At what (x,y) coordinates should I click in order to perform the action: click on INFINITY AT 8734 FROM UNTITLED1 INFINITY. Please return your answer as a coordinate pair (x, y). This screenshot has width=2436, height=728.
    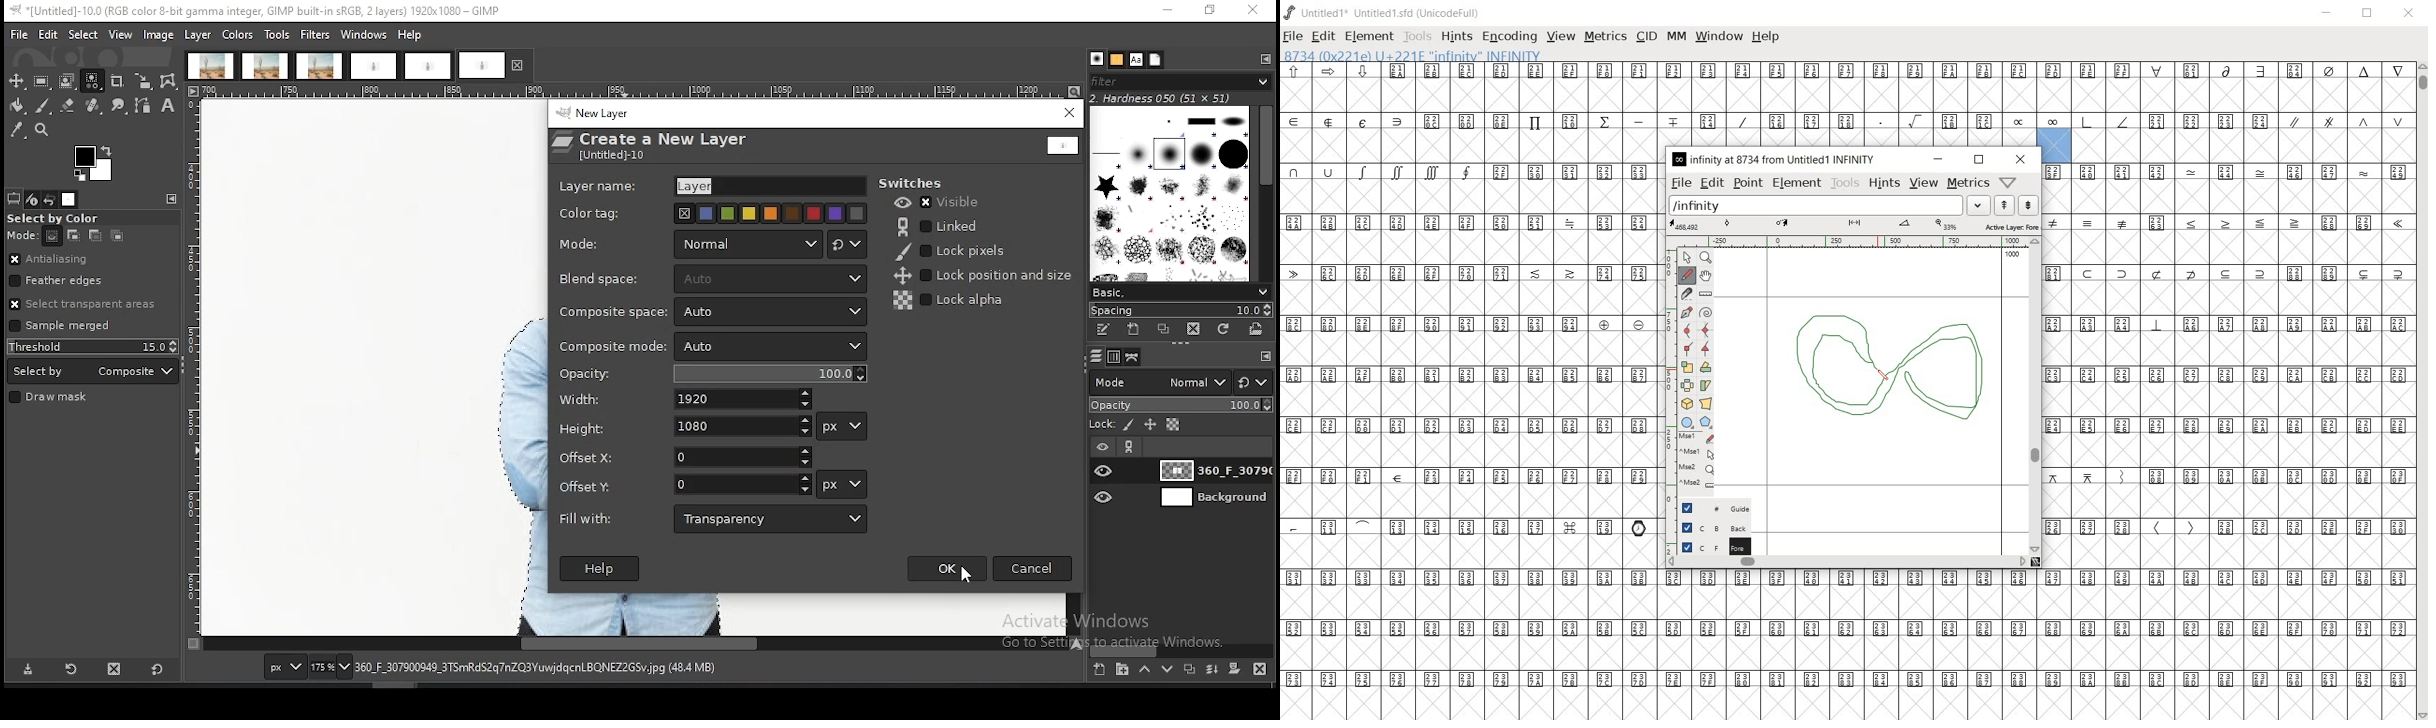
    Looking at the image, I should click on (1775, 159).